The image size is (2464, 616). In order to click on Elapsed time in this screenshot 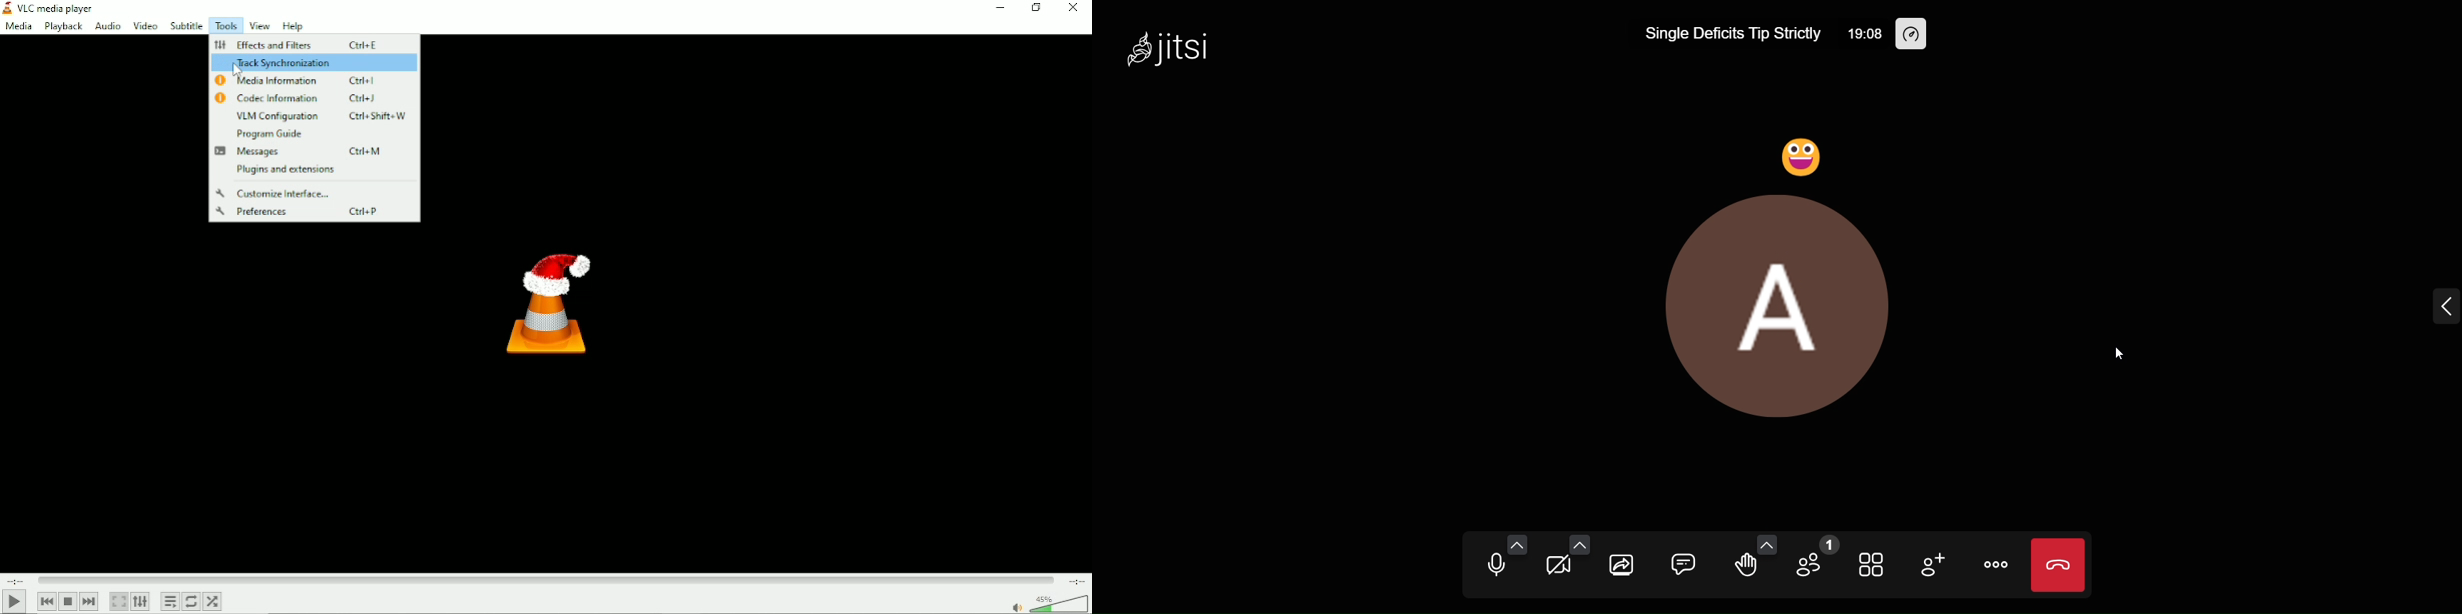, I will do `click(14, 579)`.